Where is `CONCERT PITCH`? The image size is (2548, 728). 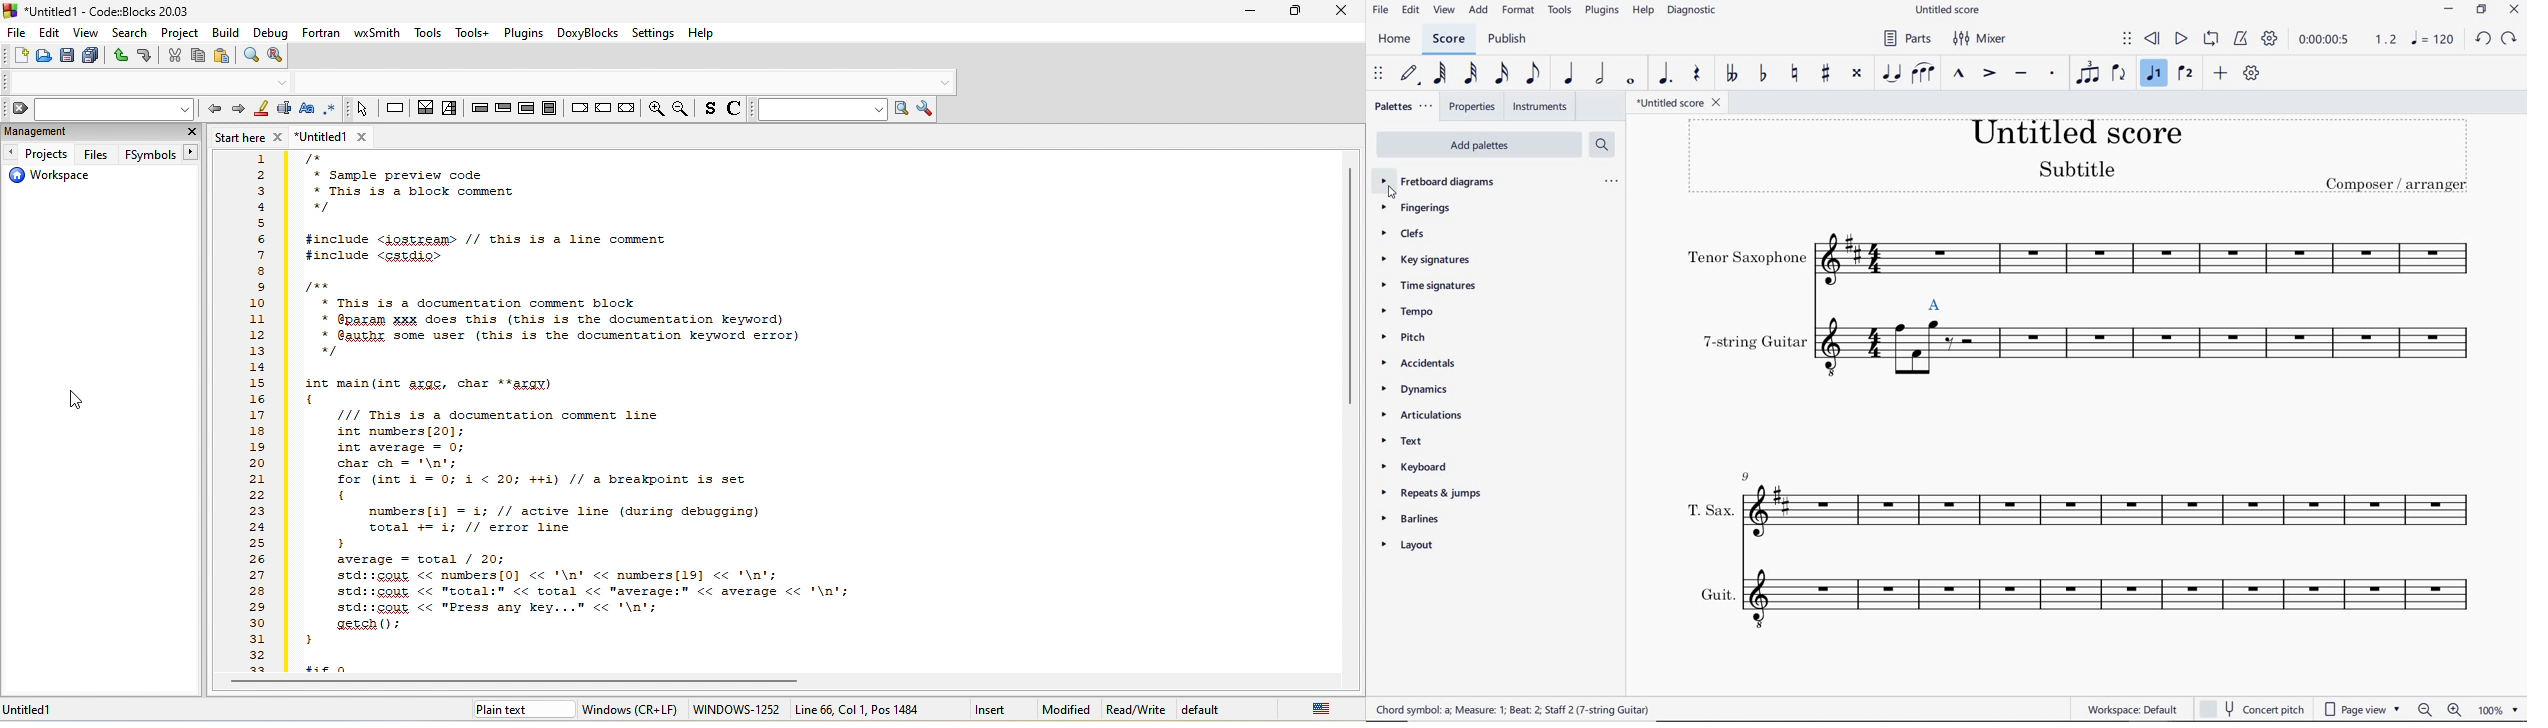
CONCERT PITCH is located at coordinates (2253, 707).